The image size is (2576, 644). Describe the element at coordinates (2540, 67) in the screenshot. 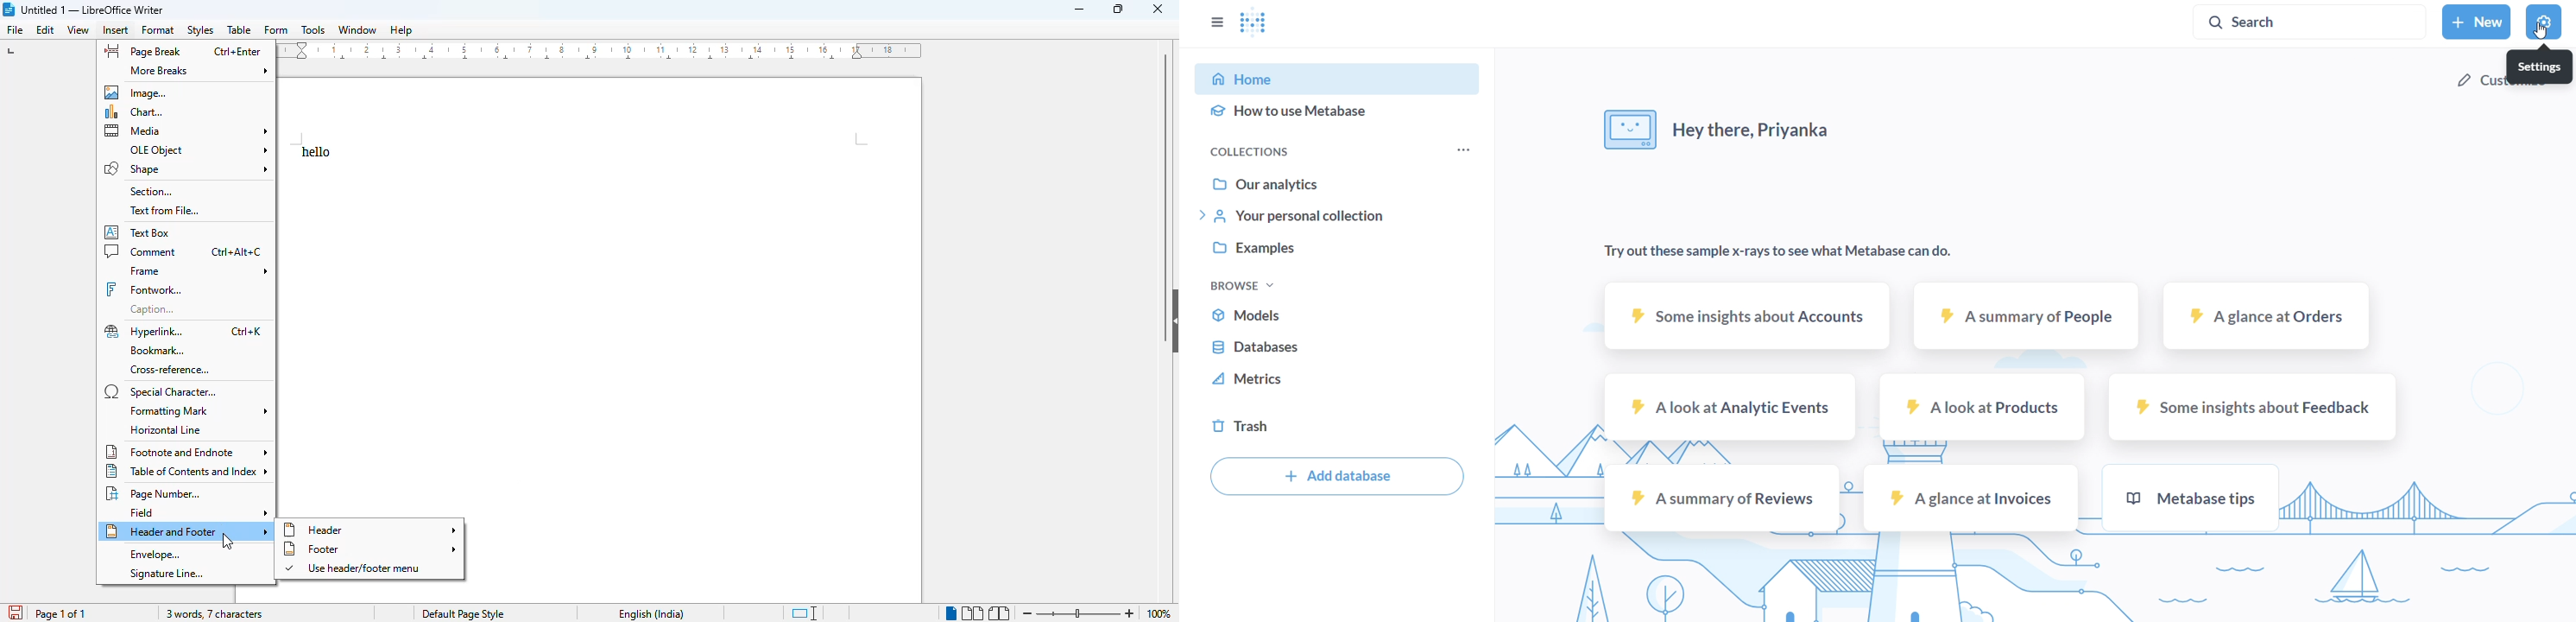

I see `settings` at that location.